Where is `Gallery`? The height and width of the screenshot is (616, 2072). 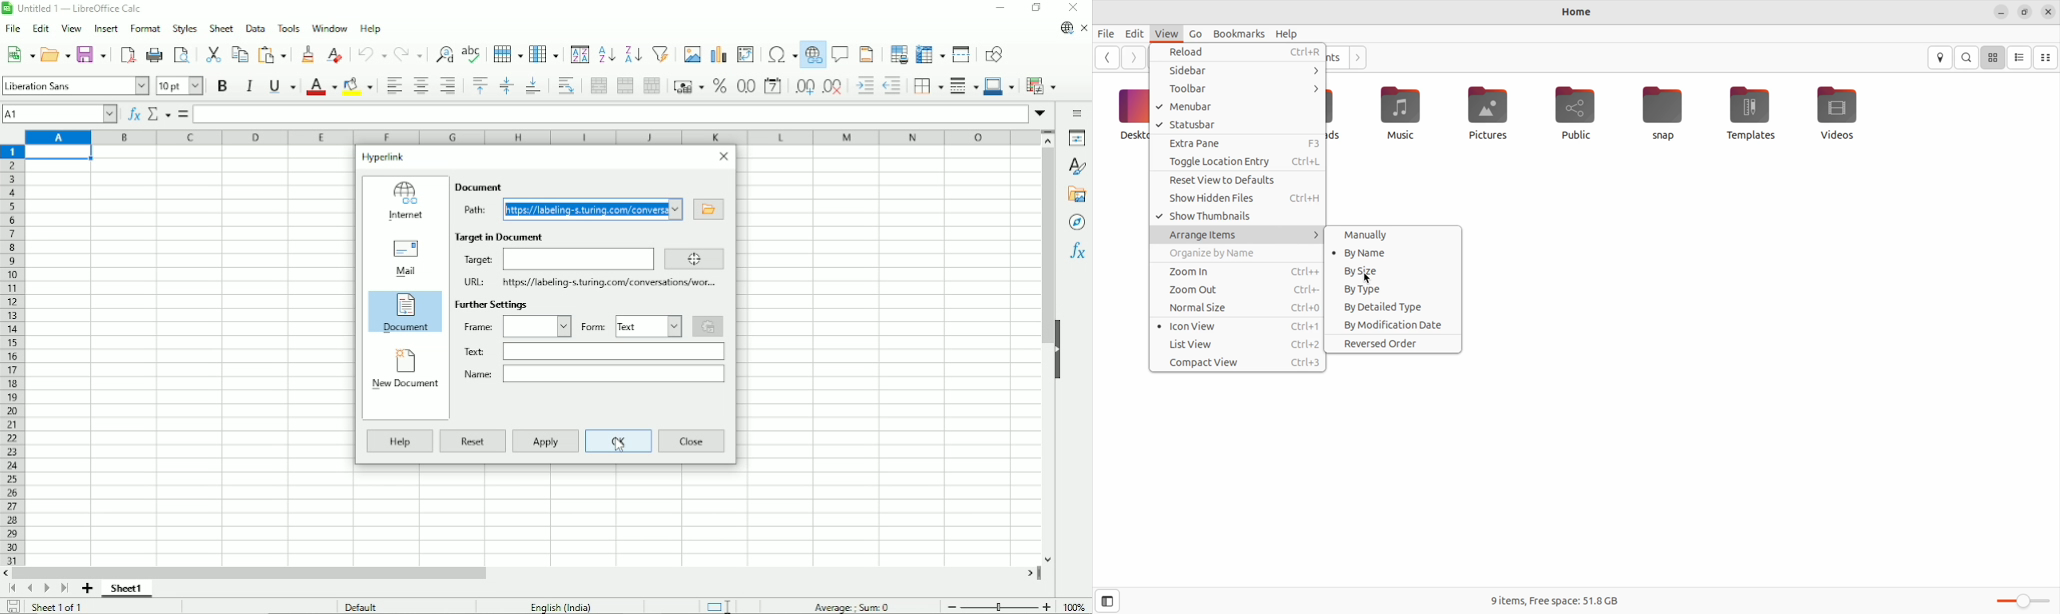
Gallery is located at coordinates (1076, 197).